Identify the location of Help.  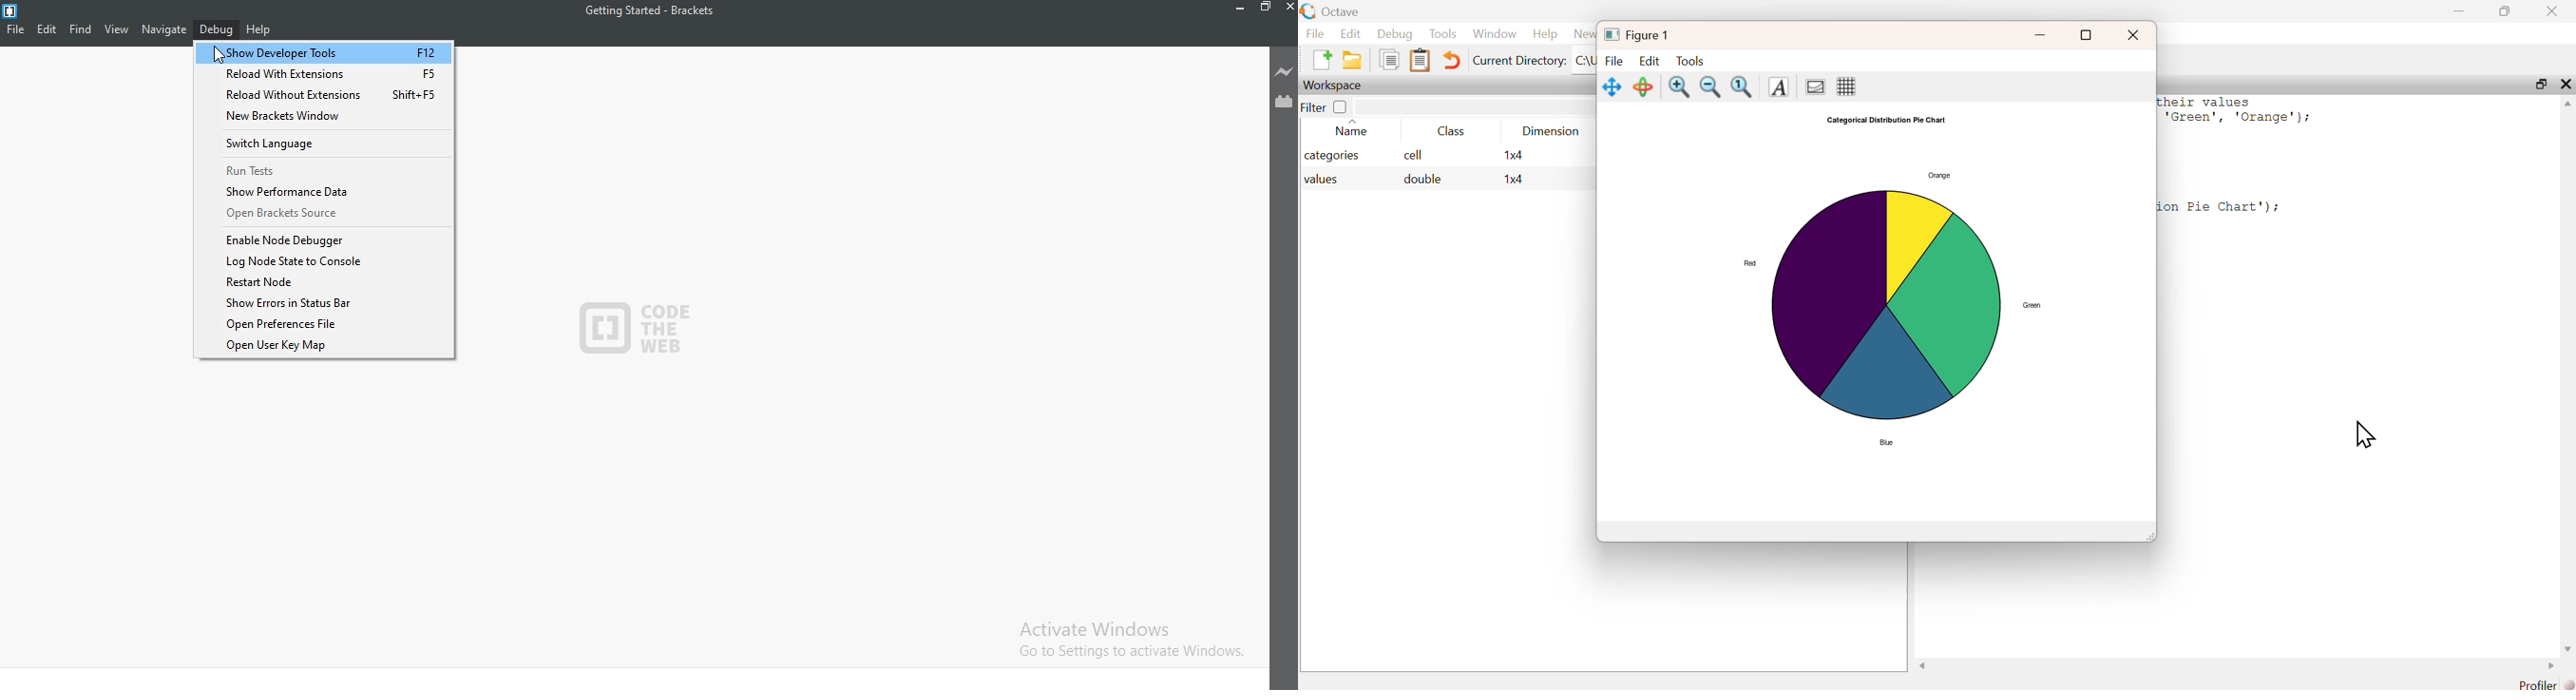
(1546, 34).